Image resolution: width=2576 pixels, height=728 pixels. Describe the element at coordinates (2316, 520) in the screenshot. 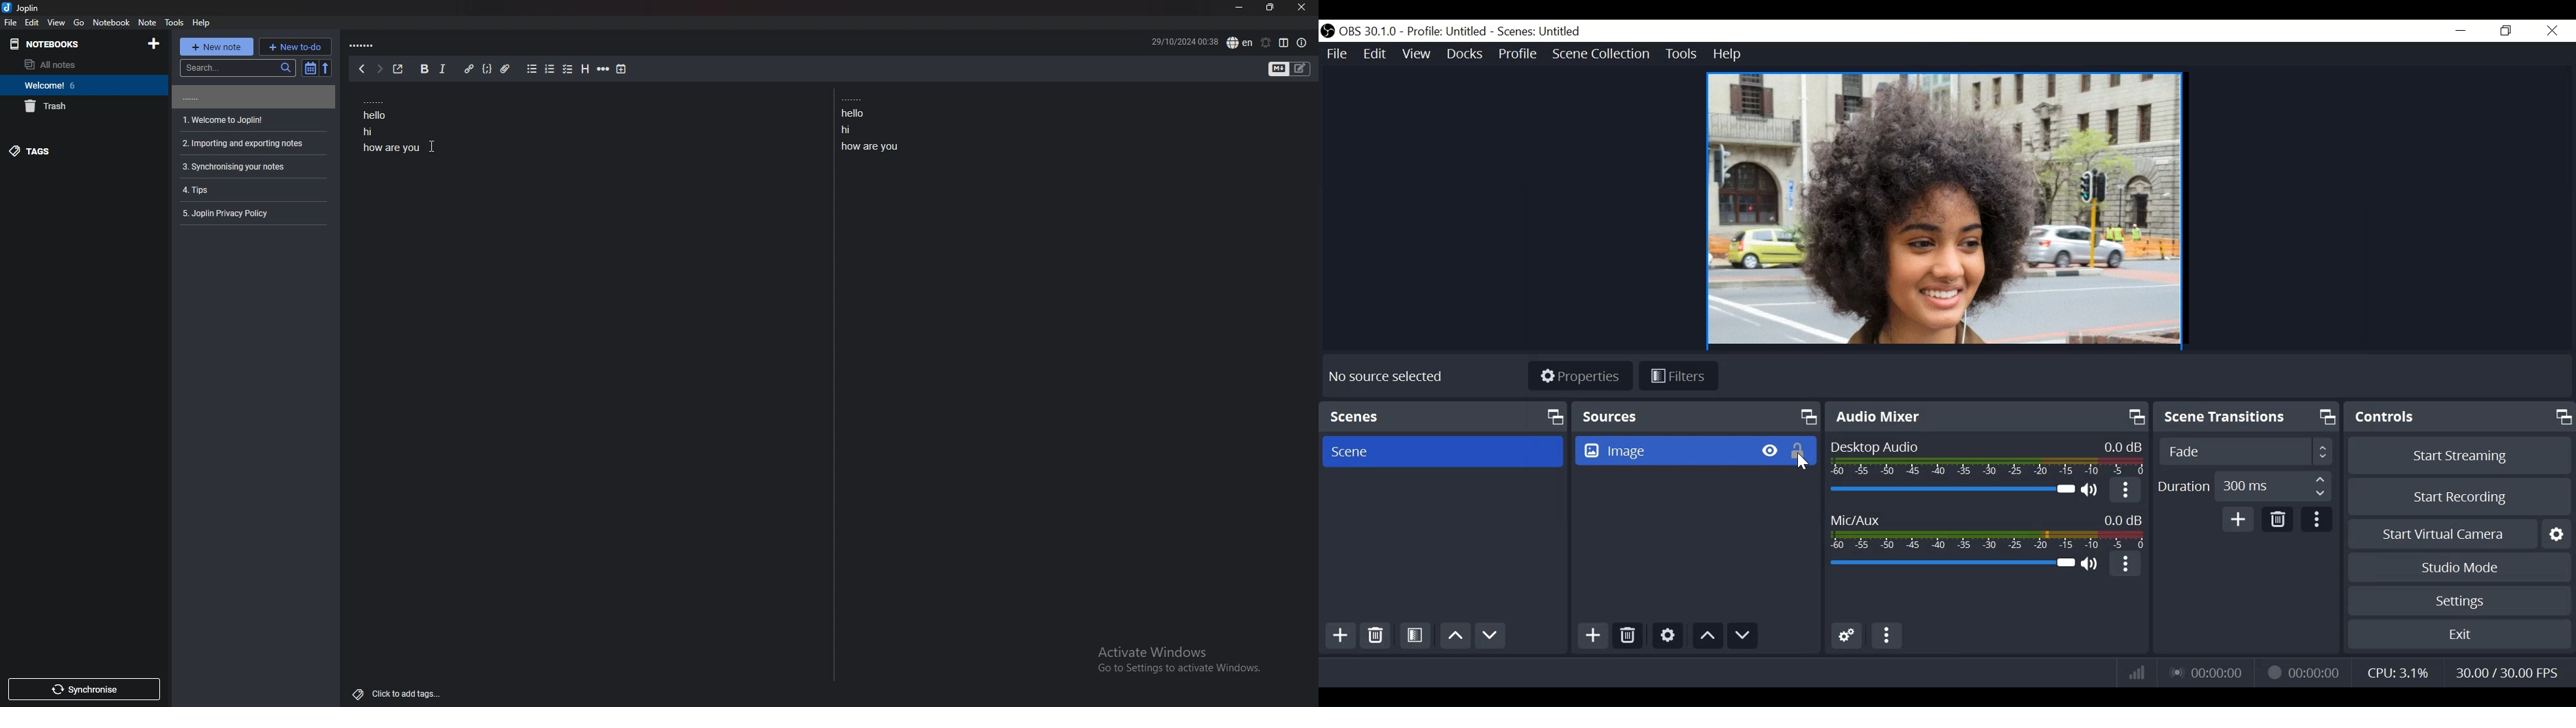

I see `more options` at that location.